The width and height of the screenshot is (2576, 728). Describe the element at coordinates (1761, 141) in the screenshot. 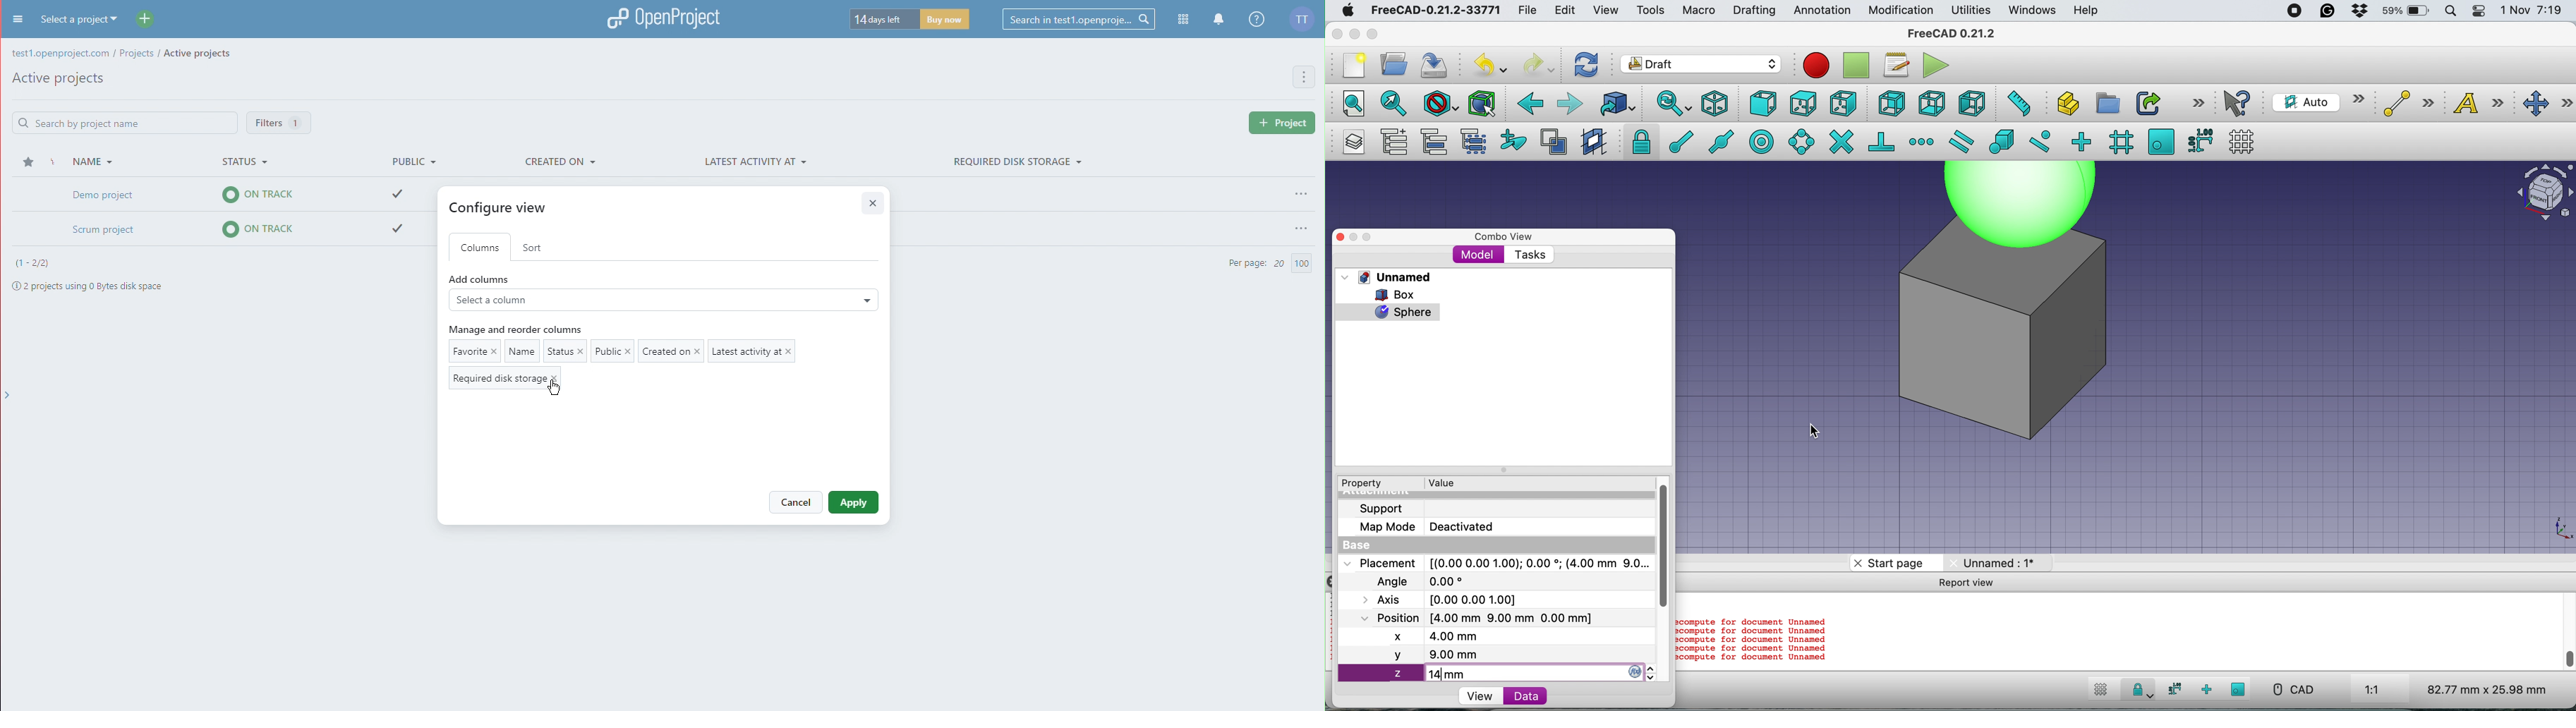

I see `snap center` at that location.